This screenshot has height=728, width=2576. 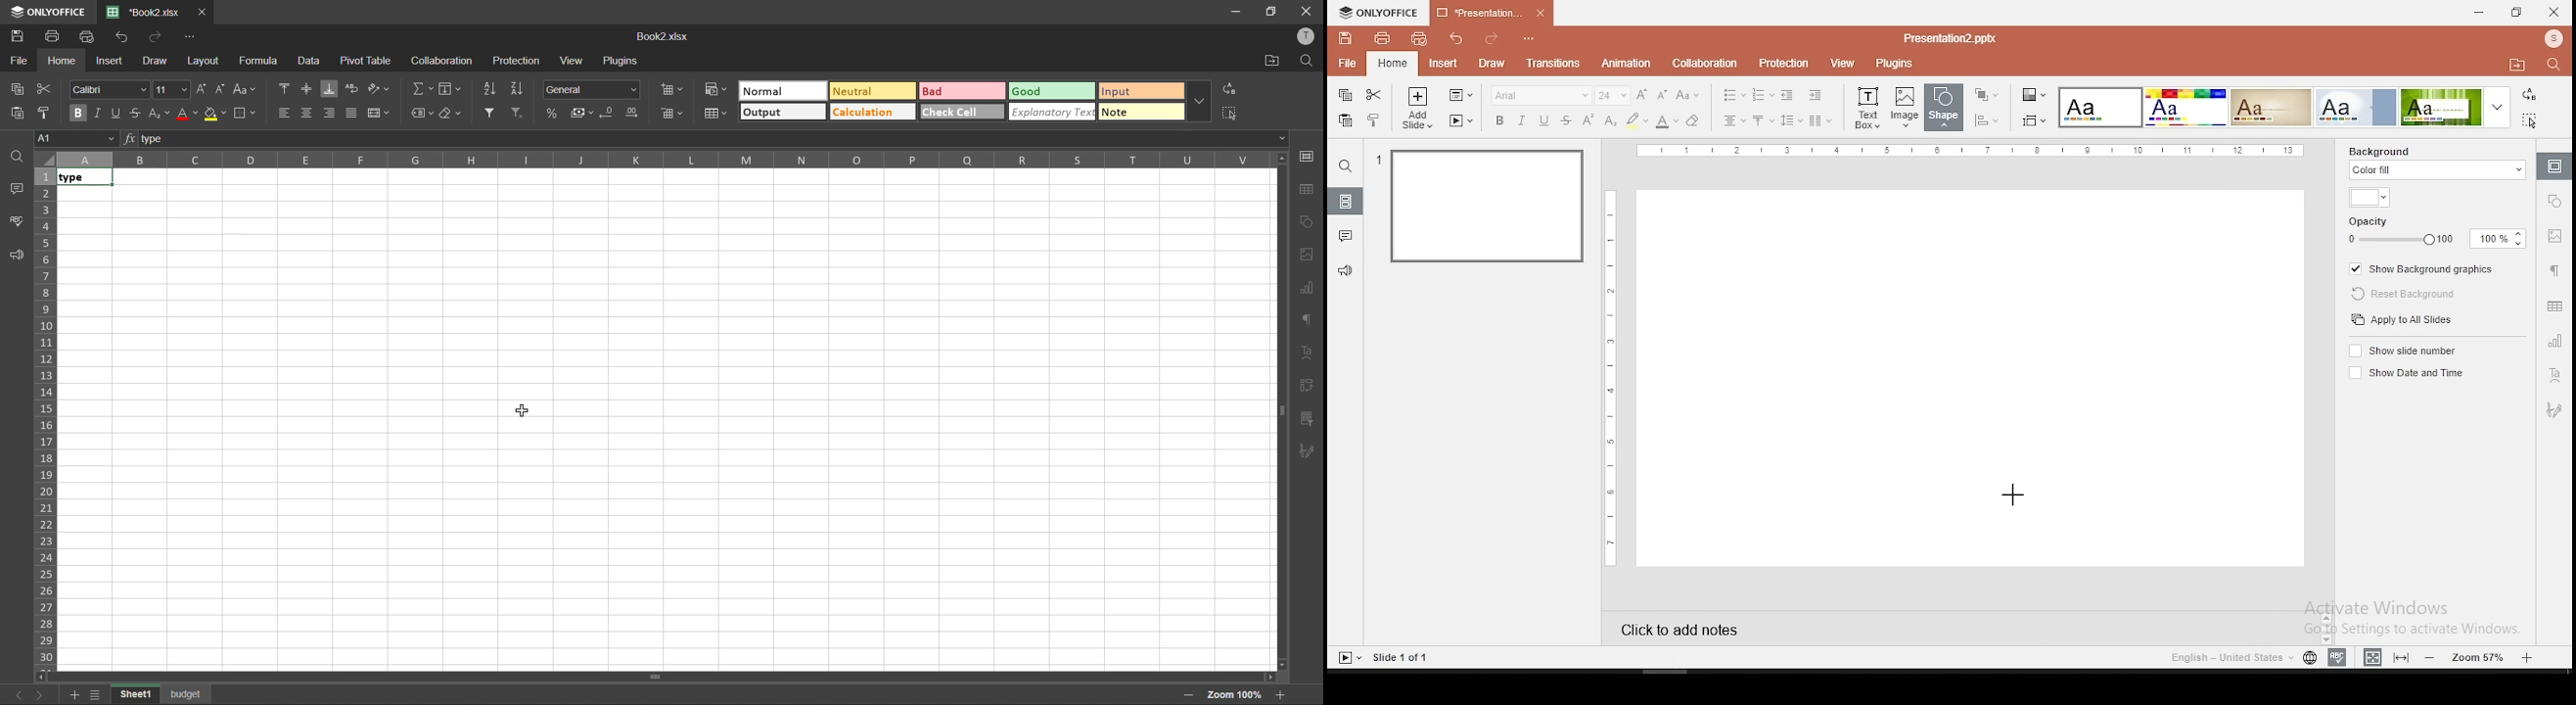 I want to click on comments, so click(x=18, y=190).